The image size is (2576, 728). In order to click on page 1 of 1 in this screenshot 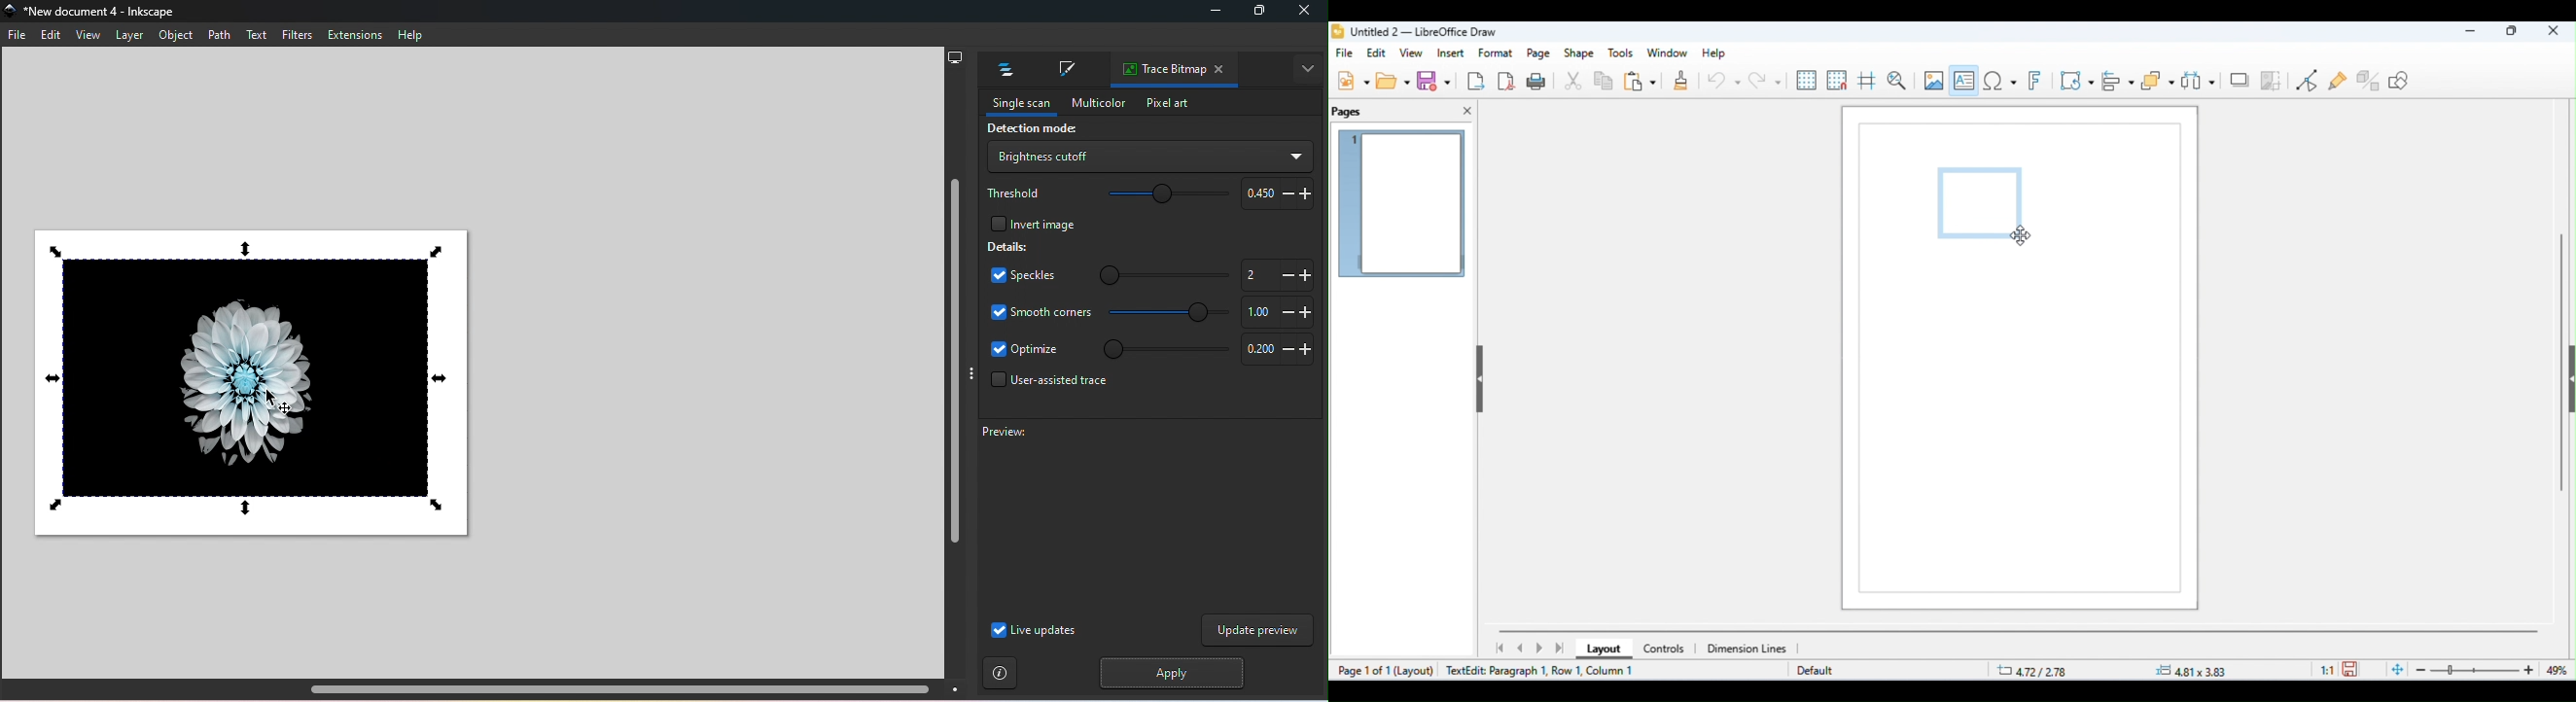, I will do `click(1363, 670)`.